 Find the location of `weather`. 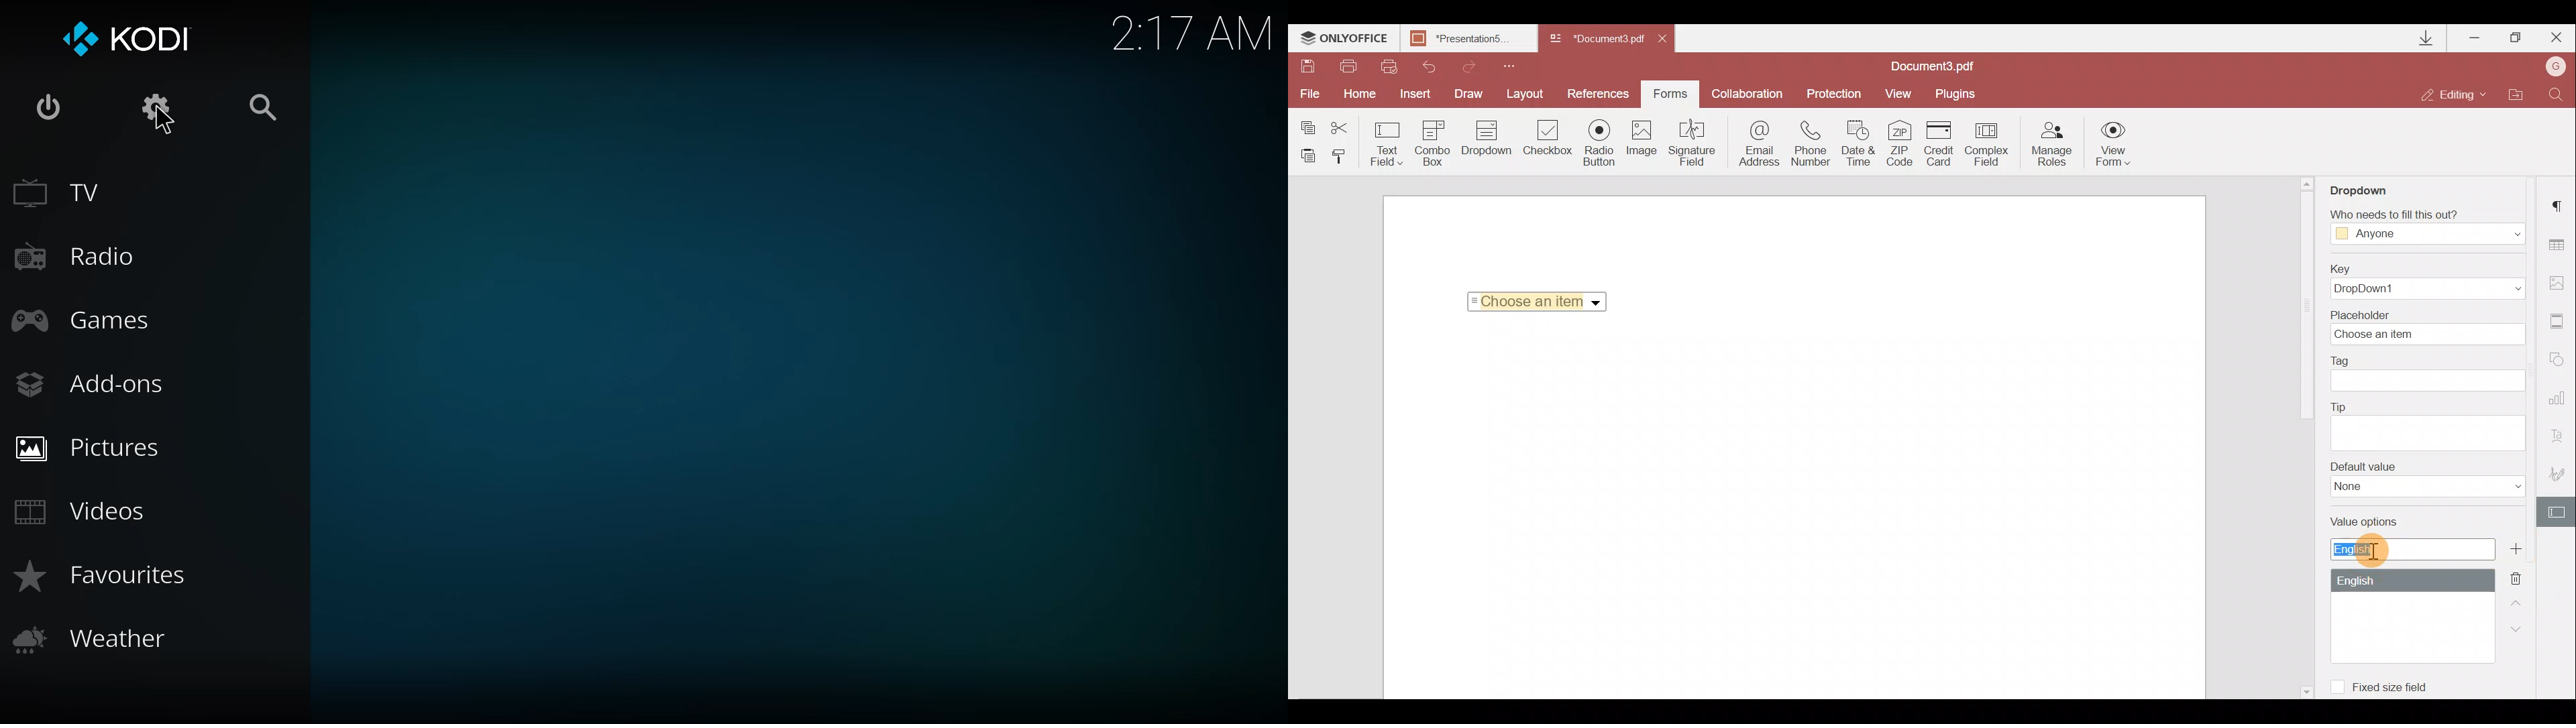

weather is located at coordinates (93, 640).